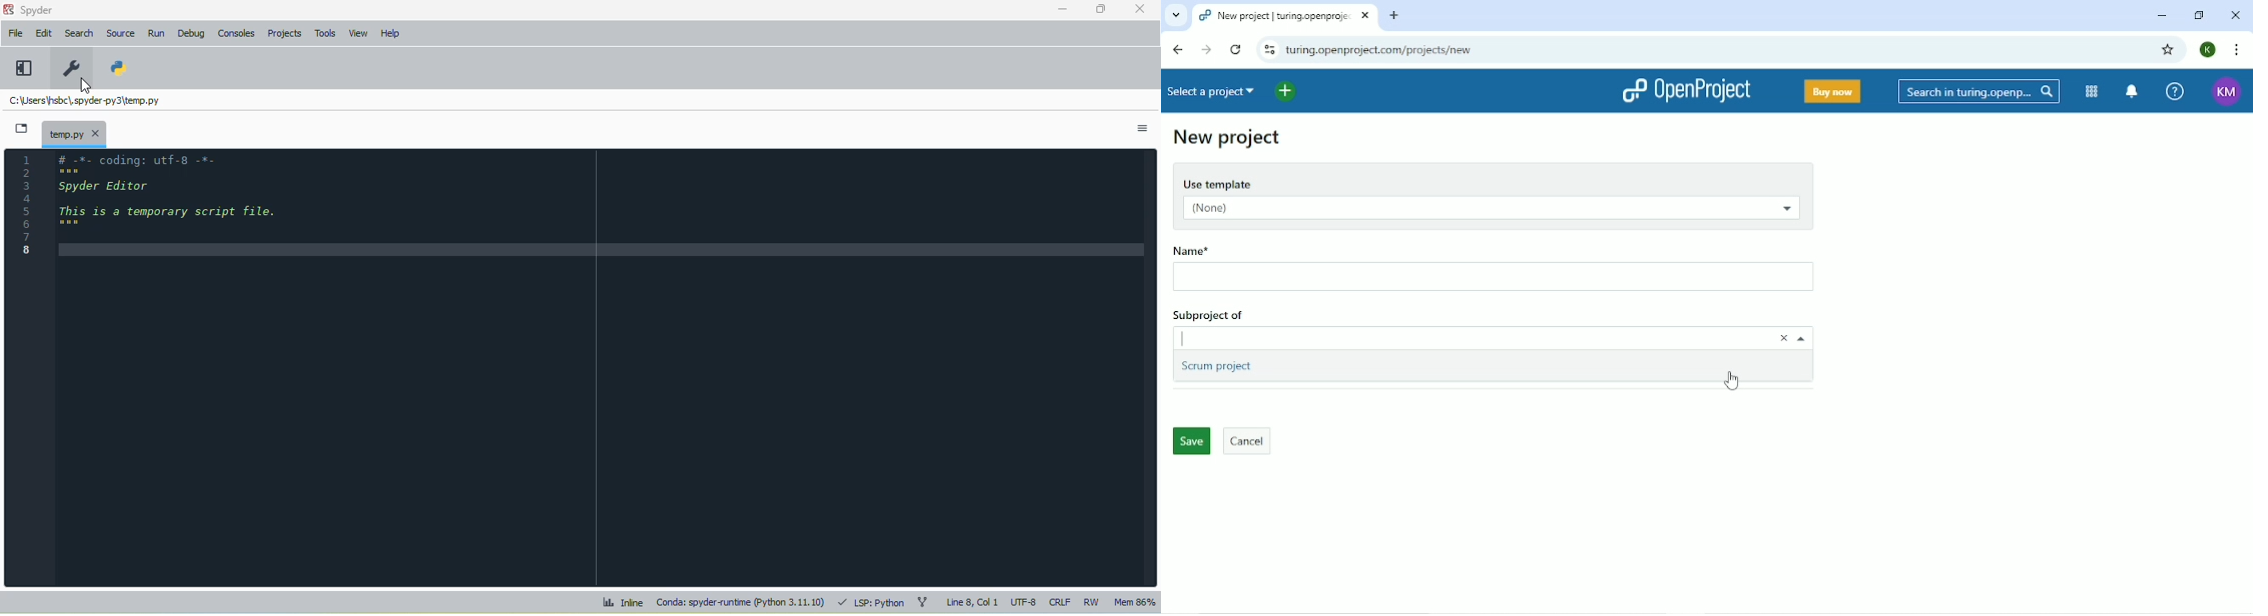 This screenshot has height=616, width=2268. Describe the element at coordinates (389, 33) in the screenshot. I see `help` at that location.